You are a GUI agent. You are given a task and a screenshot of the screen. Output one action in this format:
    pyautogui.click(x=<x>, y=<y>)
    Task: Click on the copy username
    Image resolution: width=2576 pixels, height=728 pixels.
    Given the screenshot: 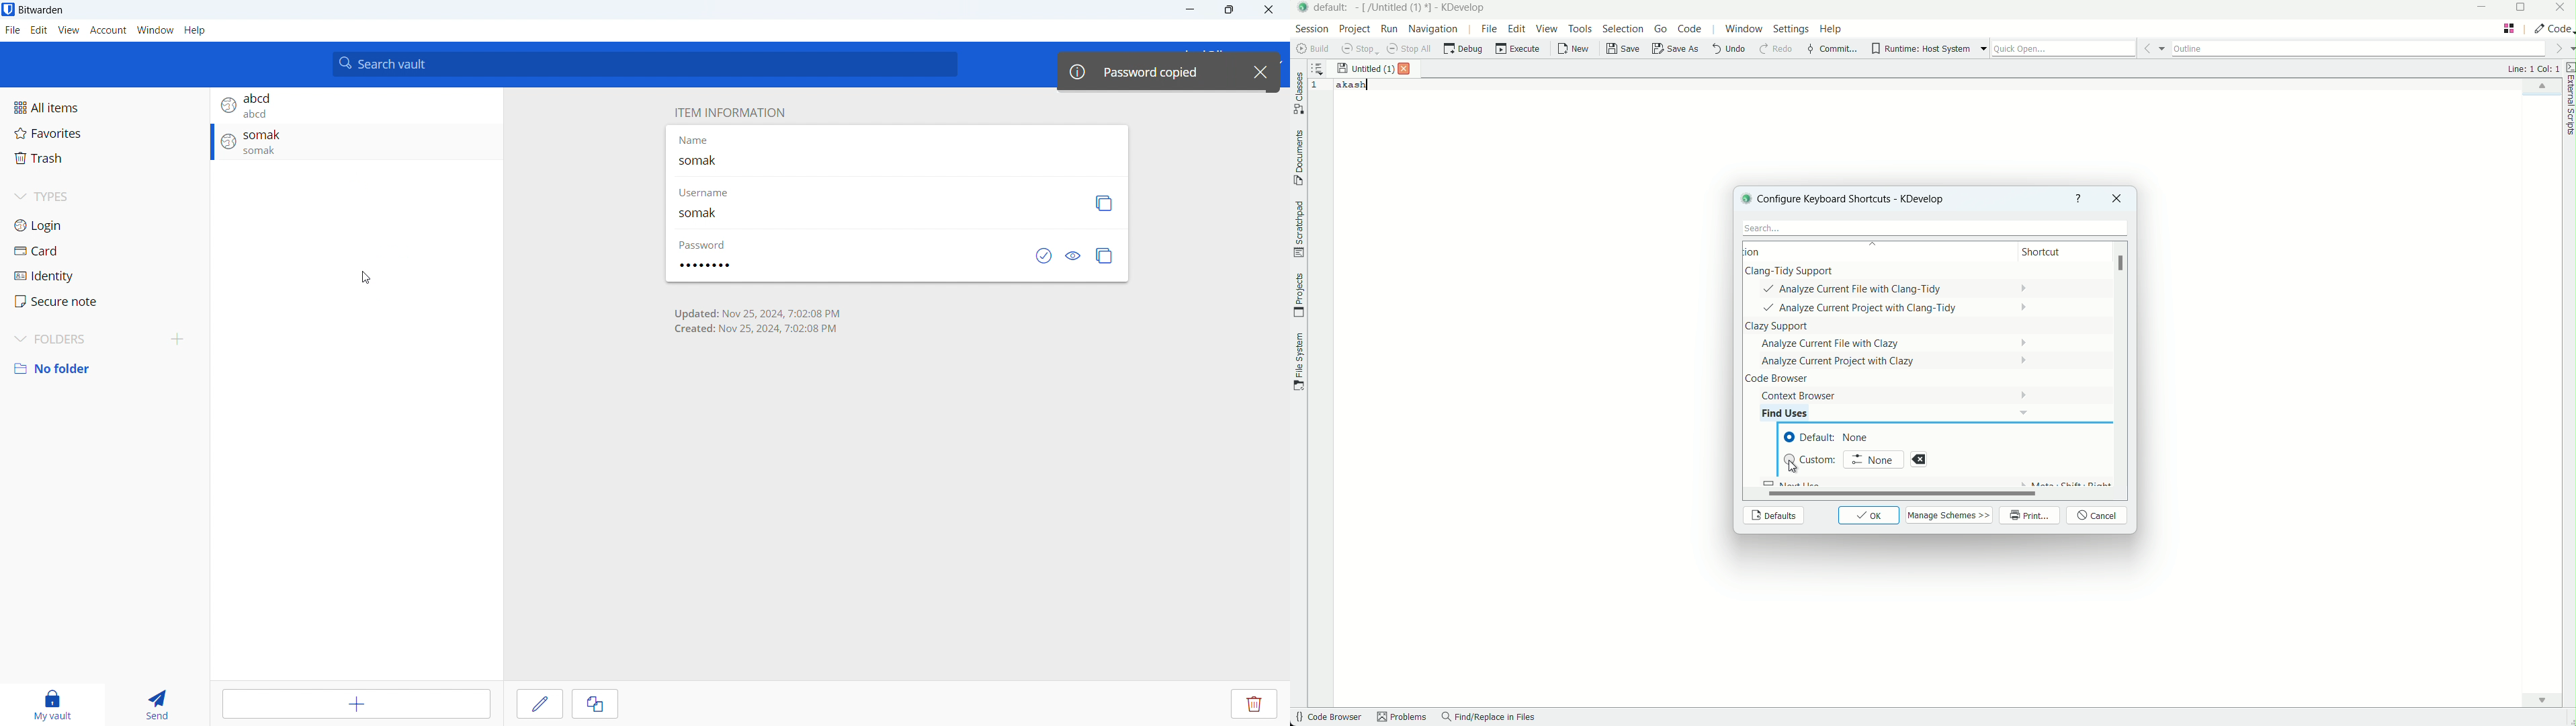 What is the action you would take?
    pyautogui.click(x=1105, y=204)
    